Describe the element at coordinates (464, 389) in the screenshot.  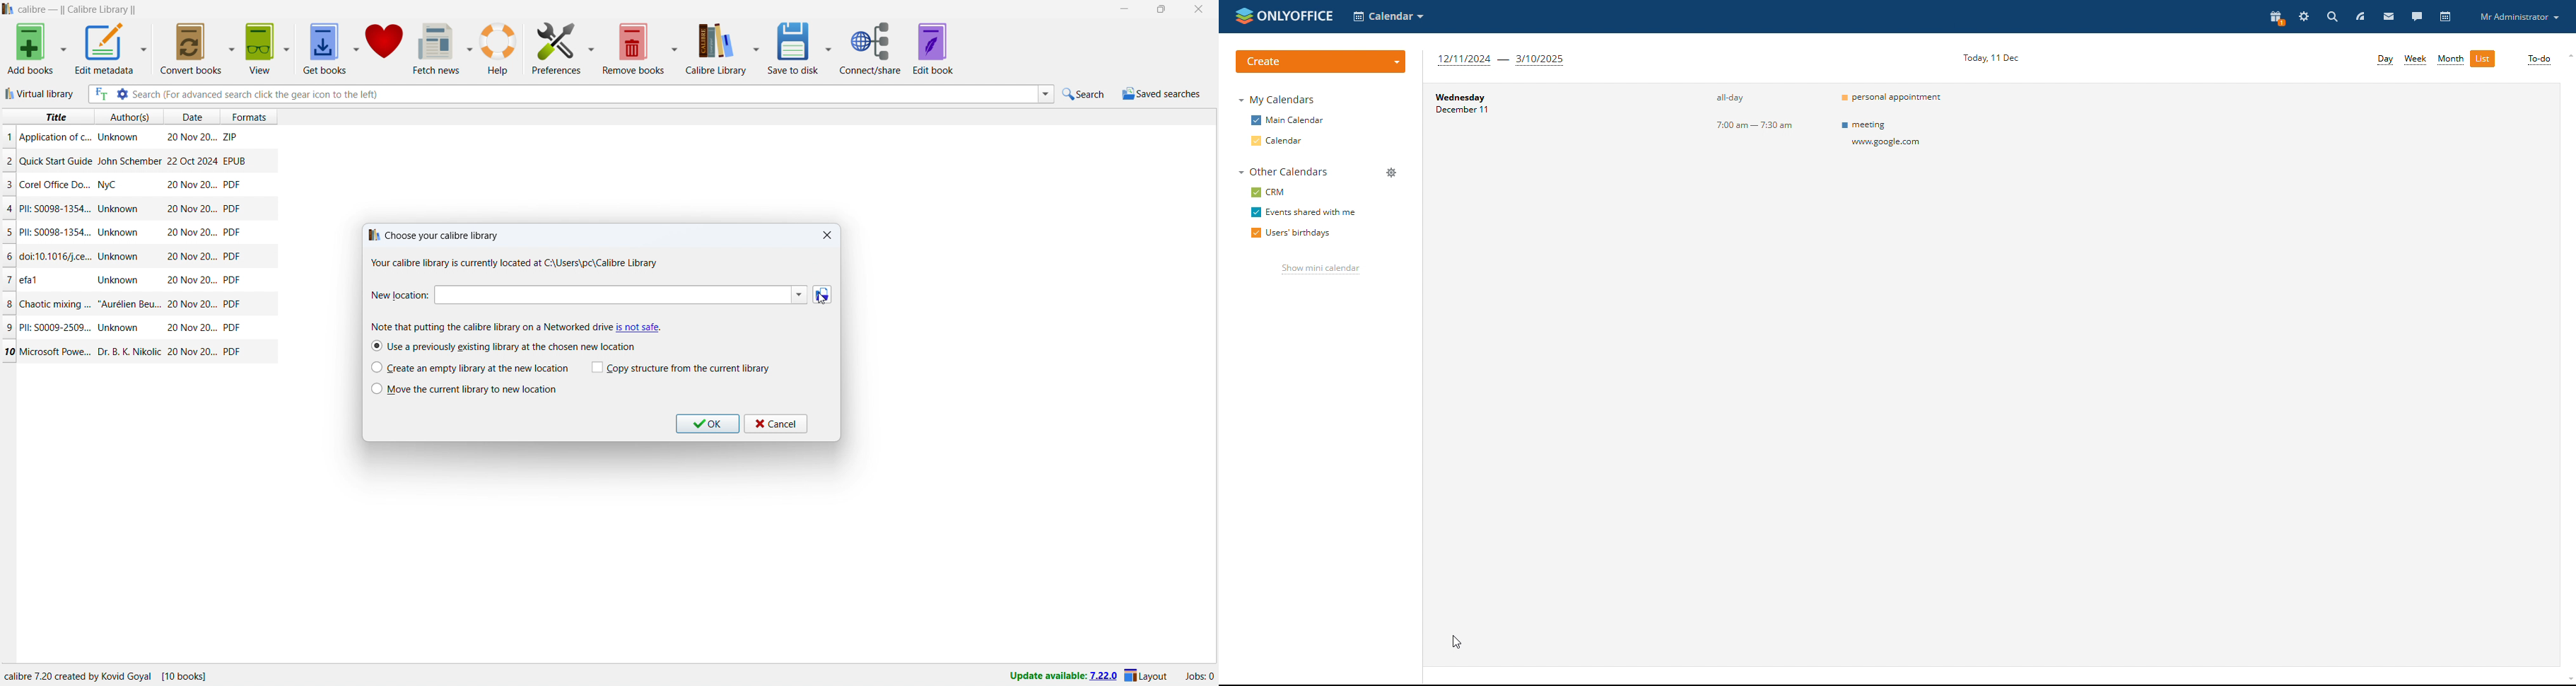
I see `move the current library to the new location` at that location.